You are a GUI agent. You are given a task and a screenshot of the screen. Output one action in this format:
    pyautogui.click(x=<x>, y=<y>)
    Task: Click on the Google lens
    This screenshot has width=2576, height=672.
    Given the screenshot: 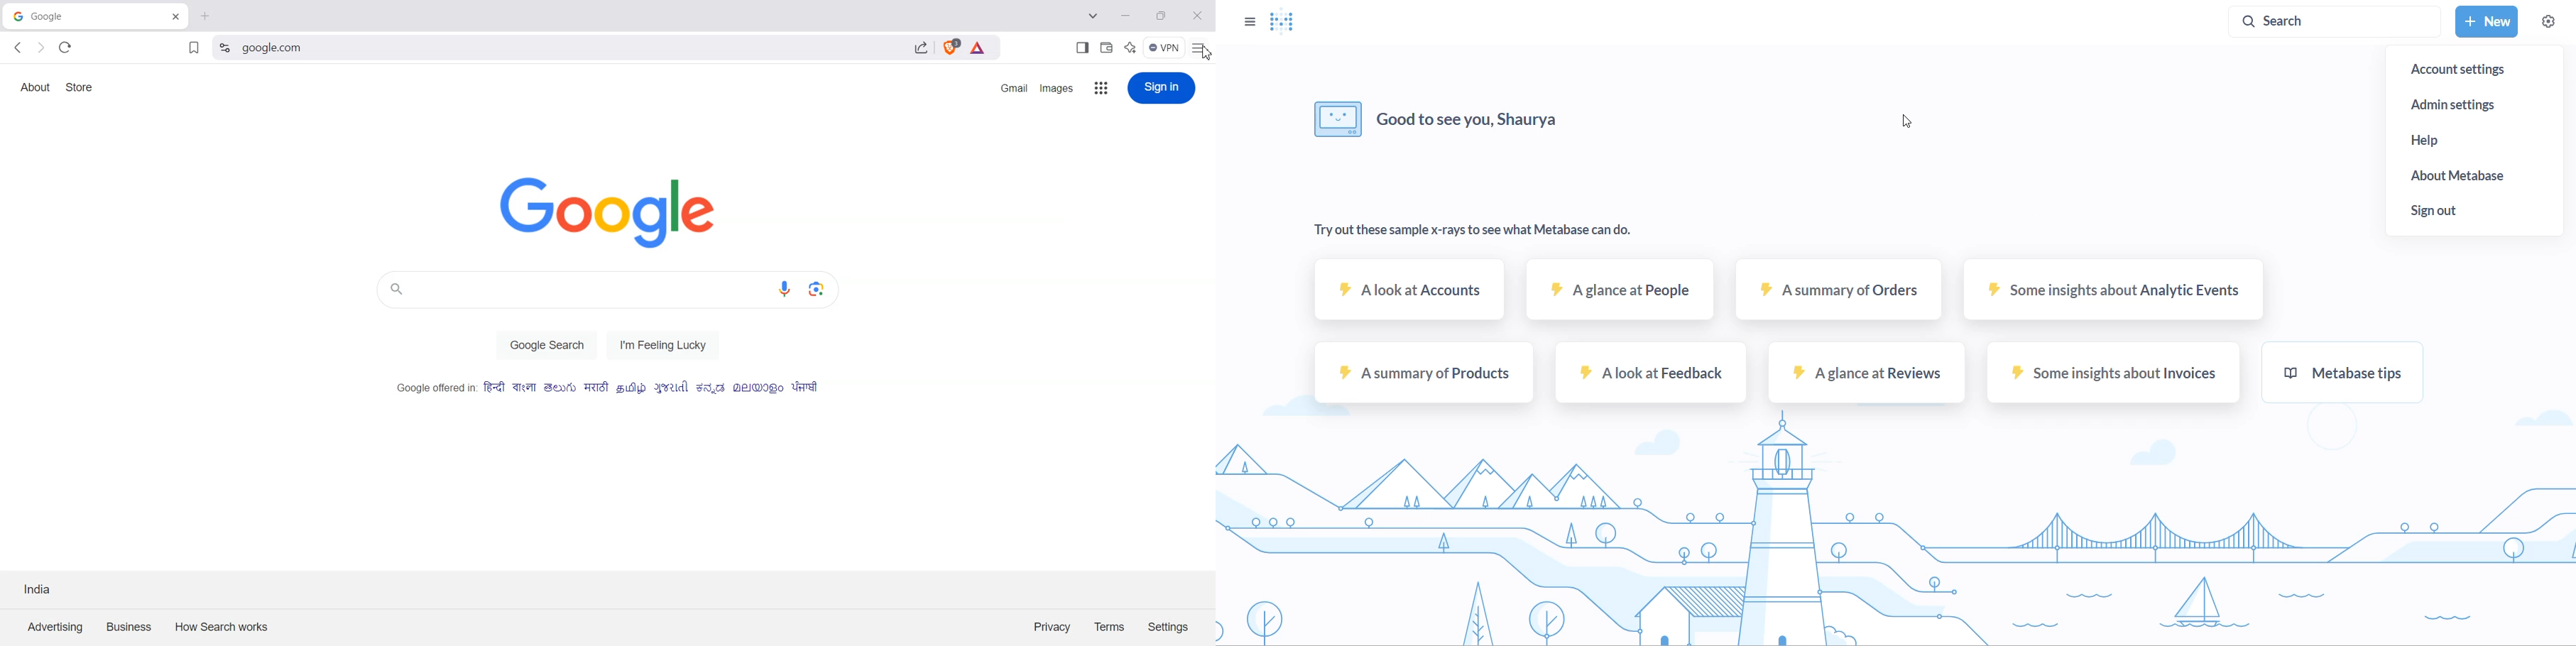 What is the action you would take?
    pyautogui.click(x=825, y=288)
    